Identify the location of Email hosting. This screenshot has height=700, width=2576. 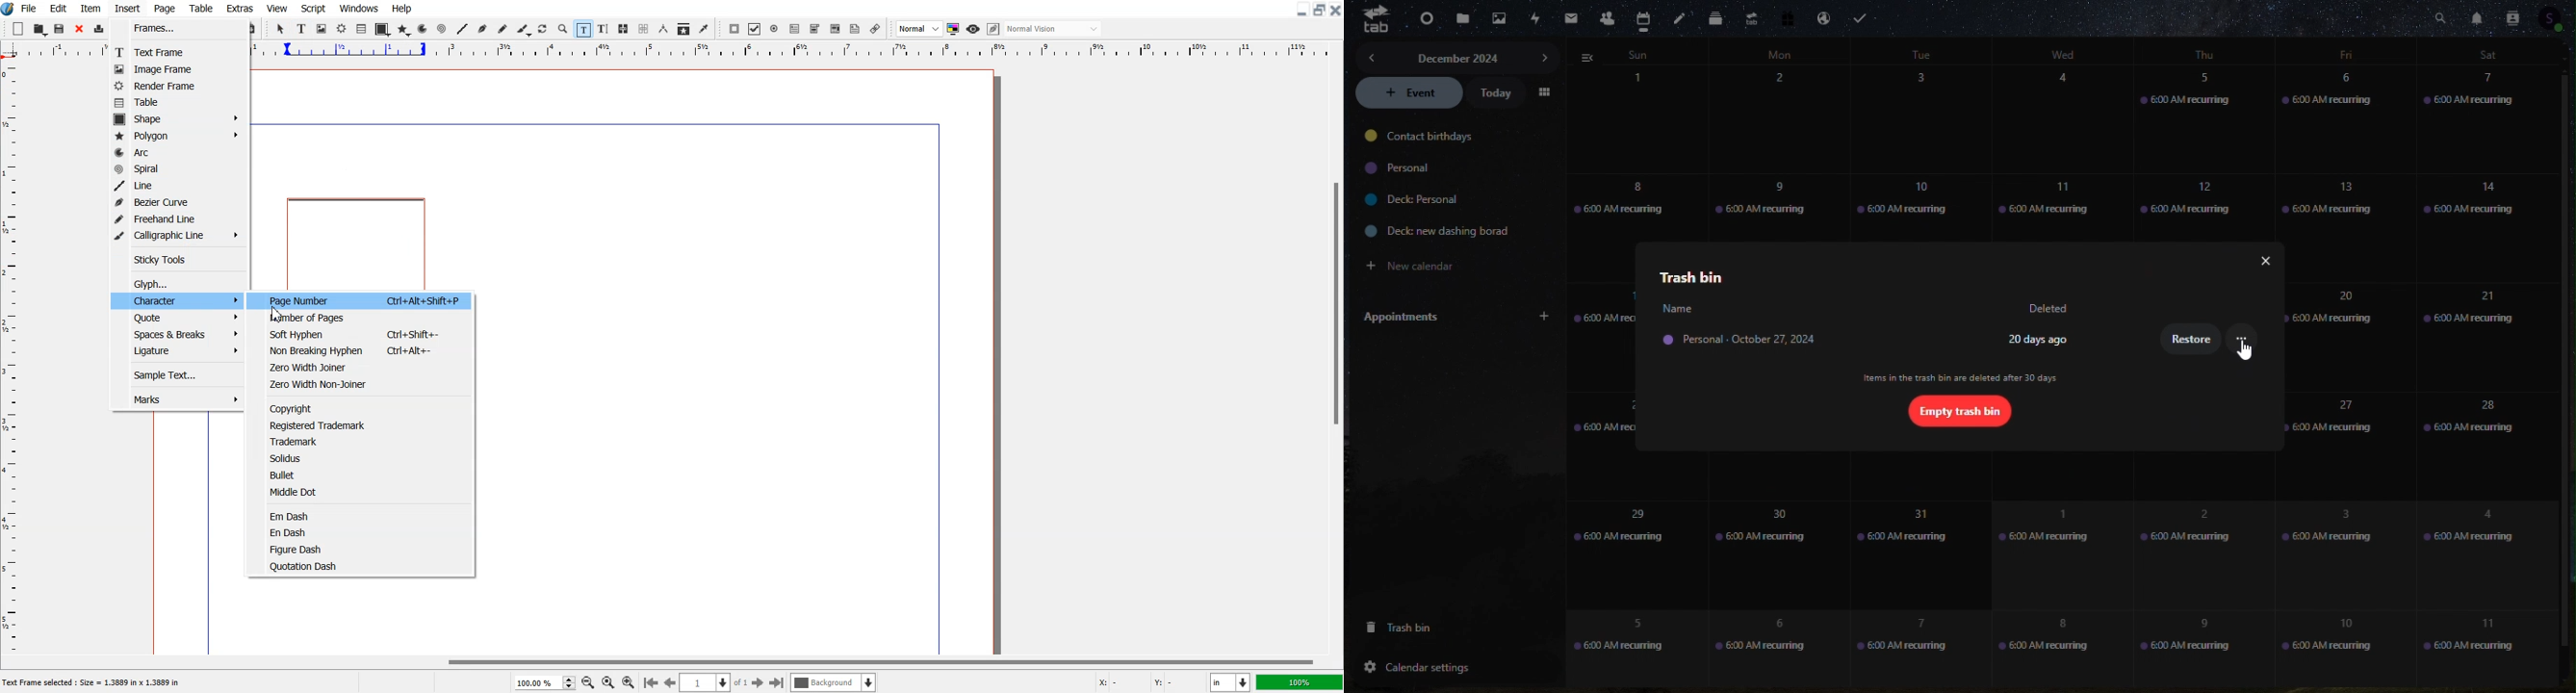
(1824, 14).